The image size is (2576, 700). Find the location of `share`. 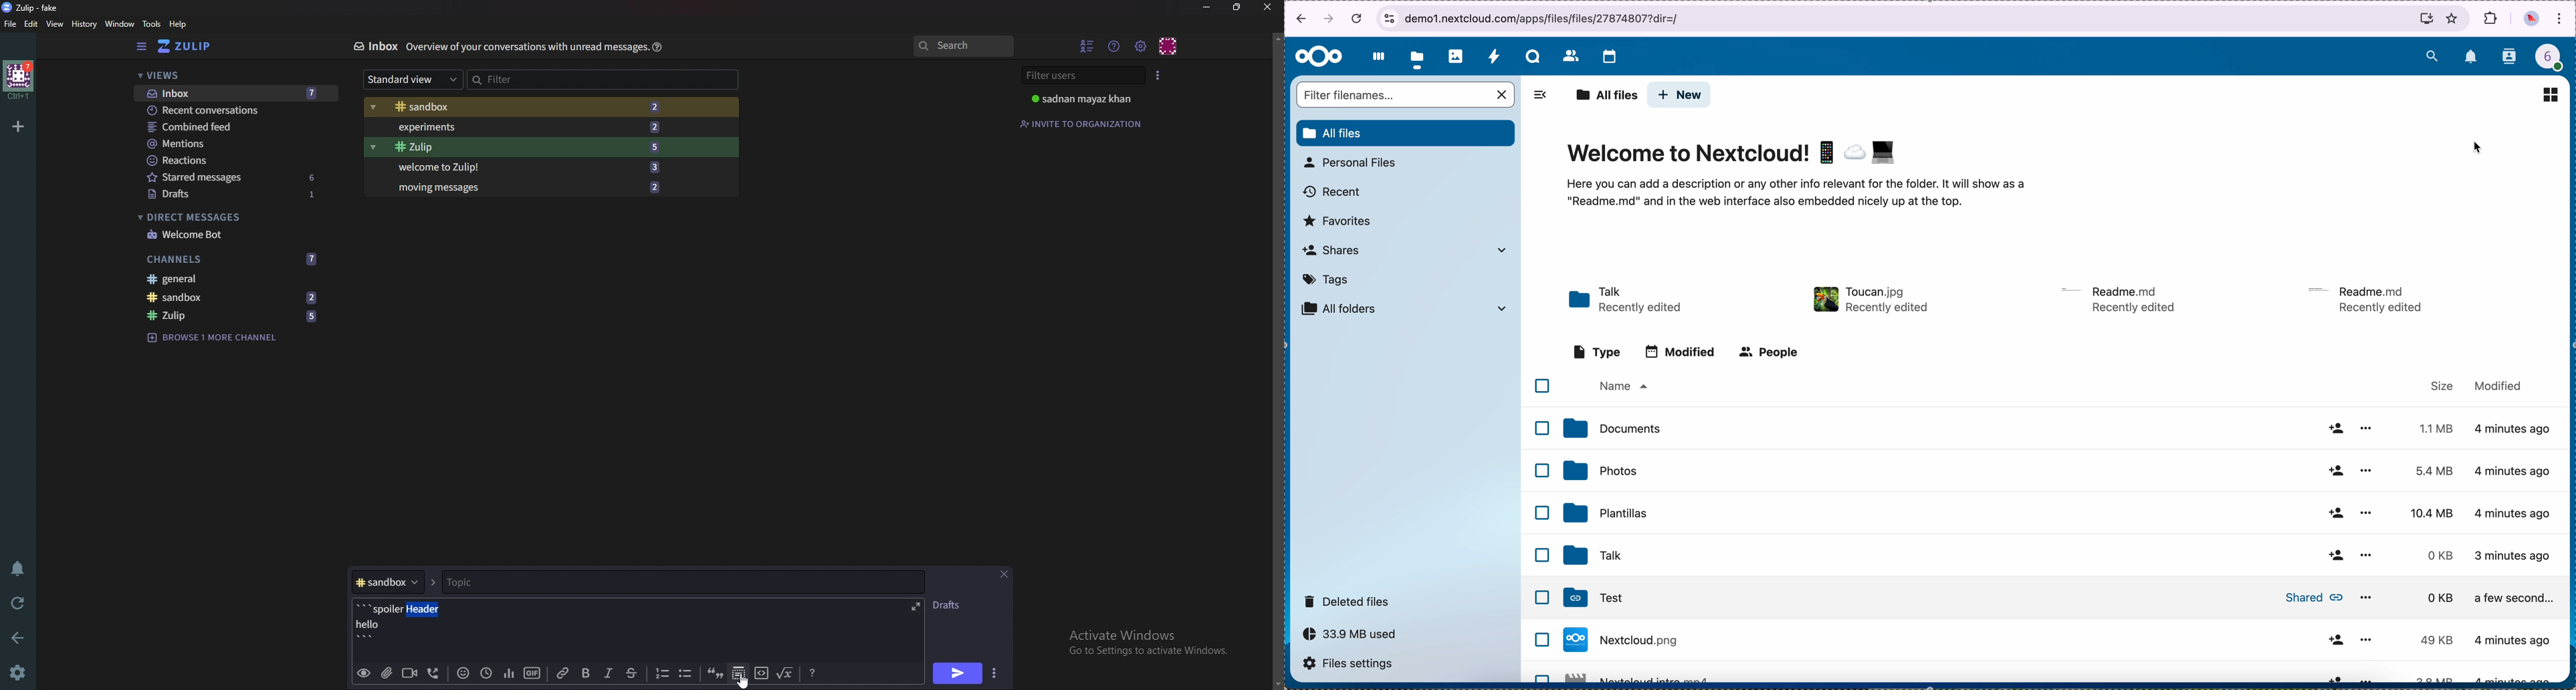

share is located at coordinates (2335, 555).